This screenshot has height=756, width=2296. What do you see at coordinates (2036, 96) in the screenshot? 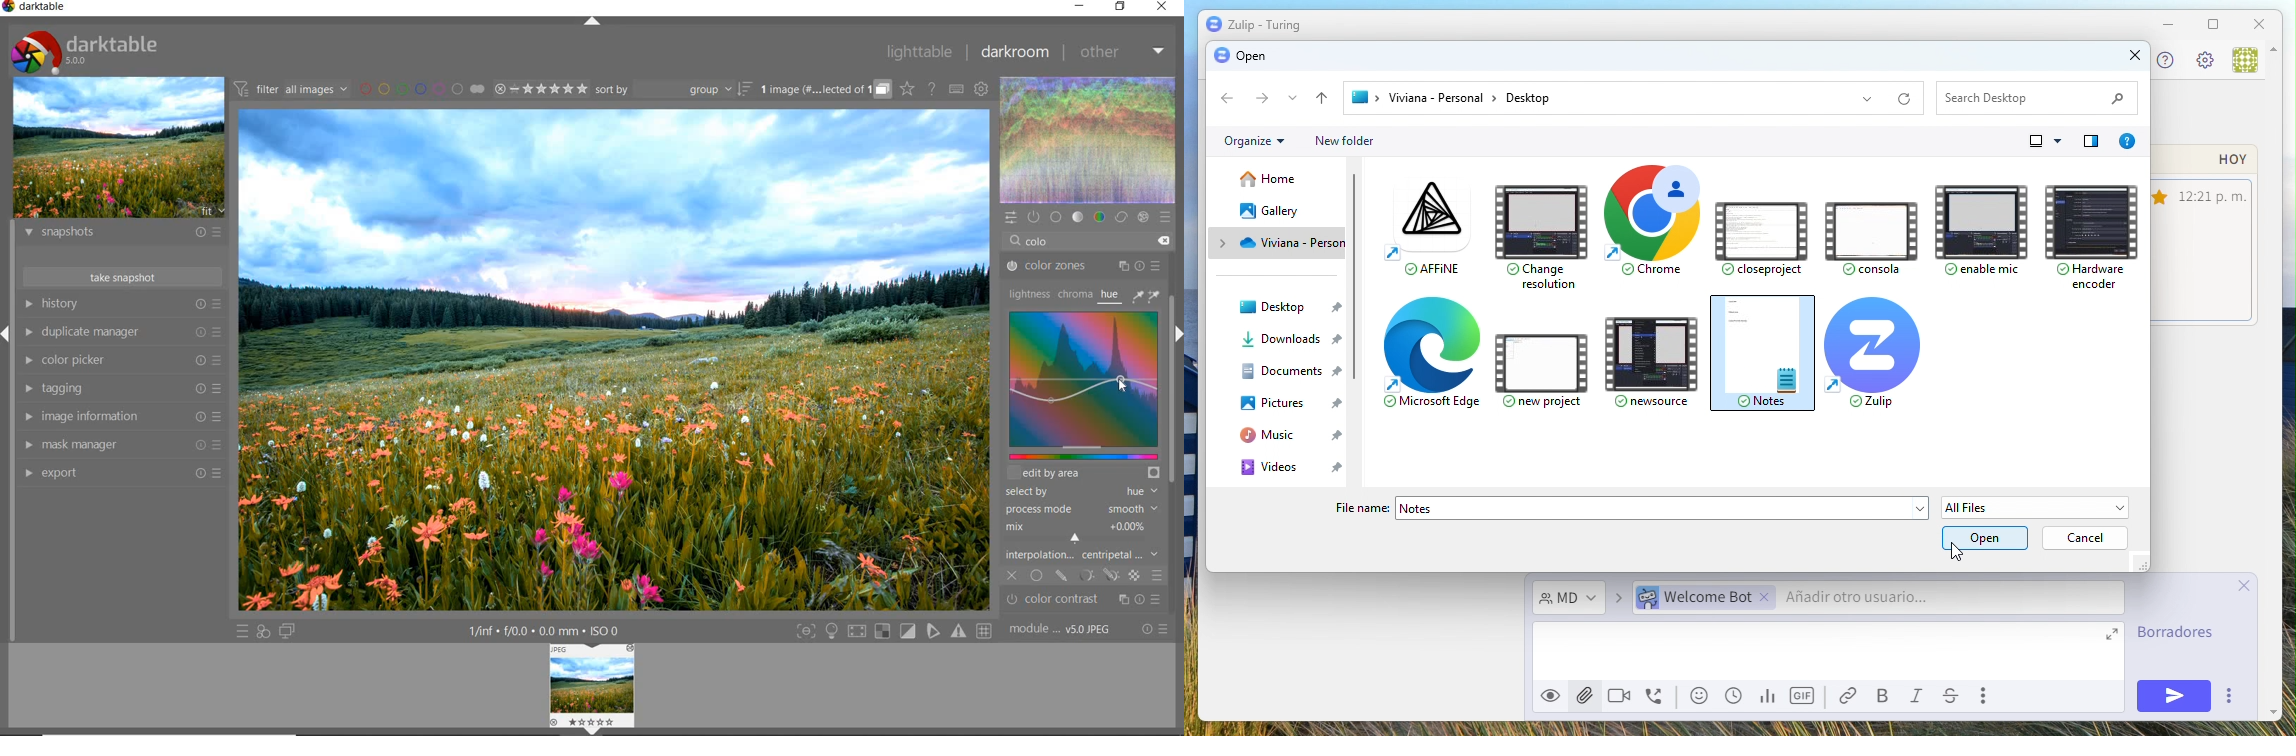
I see `Search desktop` at bounding box center [2036, 96].